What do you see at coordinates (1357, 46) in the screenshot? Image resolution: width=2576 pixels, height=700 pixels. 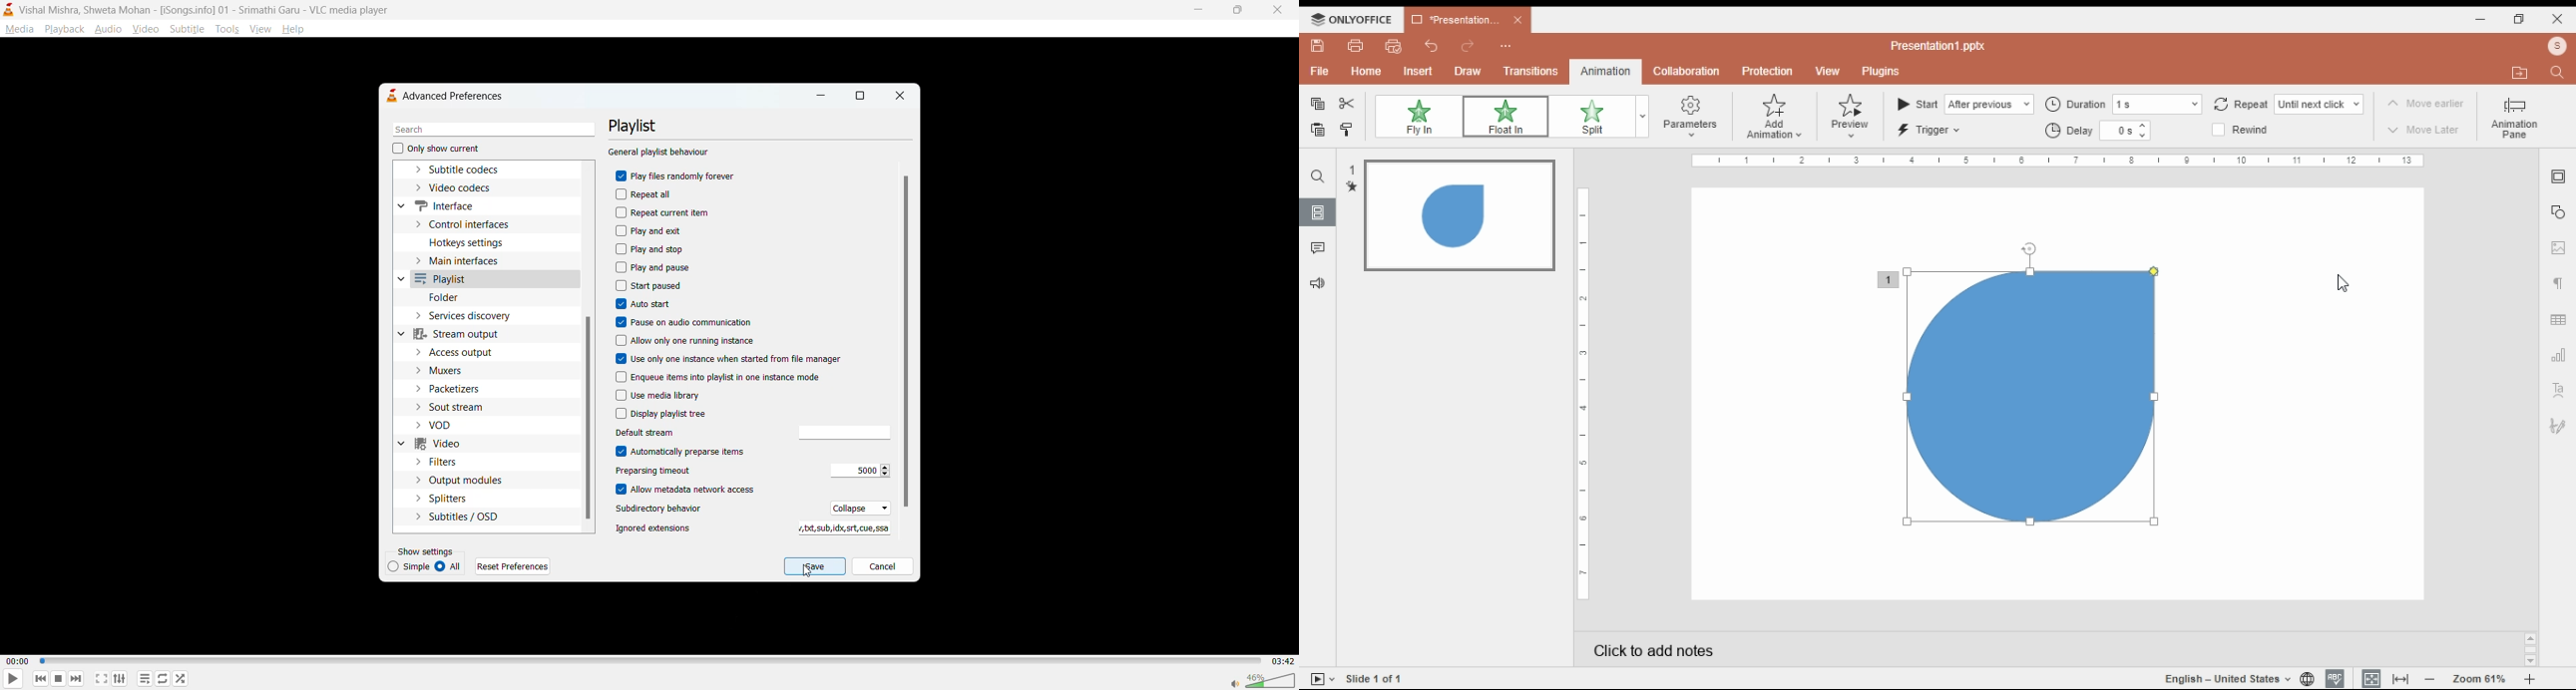 I see `print file` at bounding box center [1357, 46].